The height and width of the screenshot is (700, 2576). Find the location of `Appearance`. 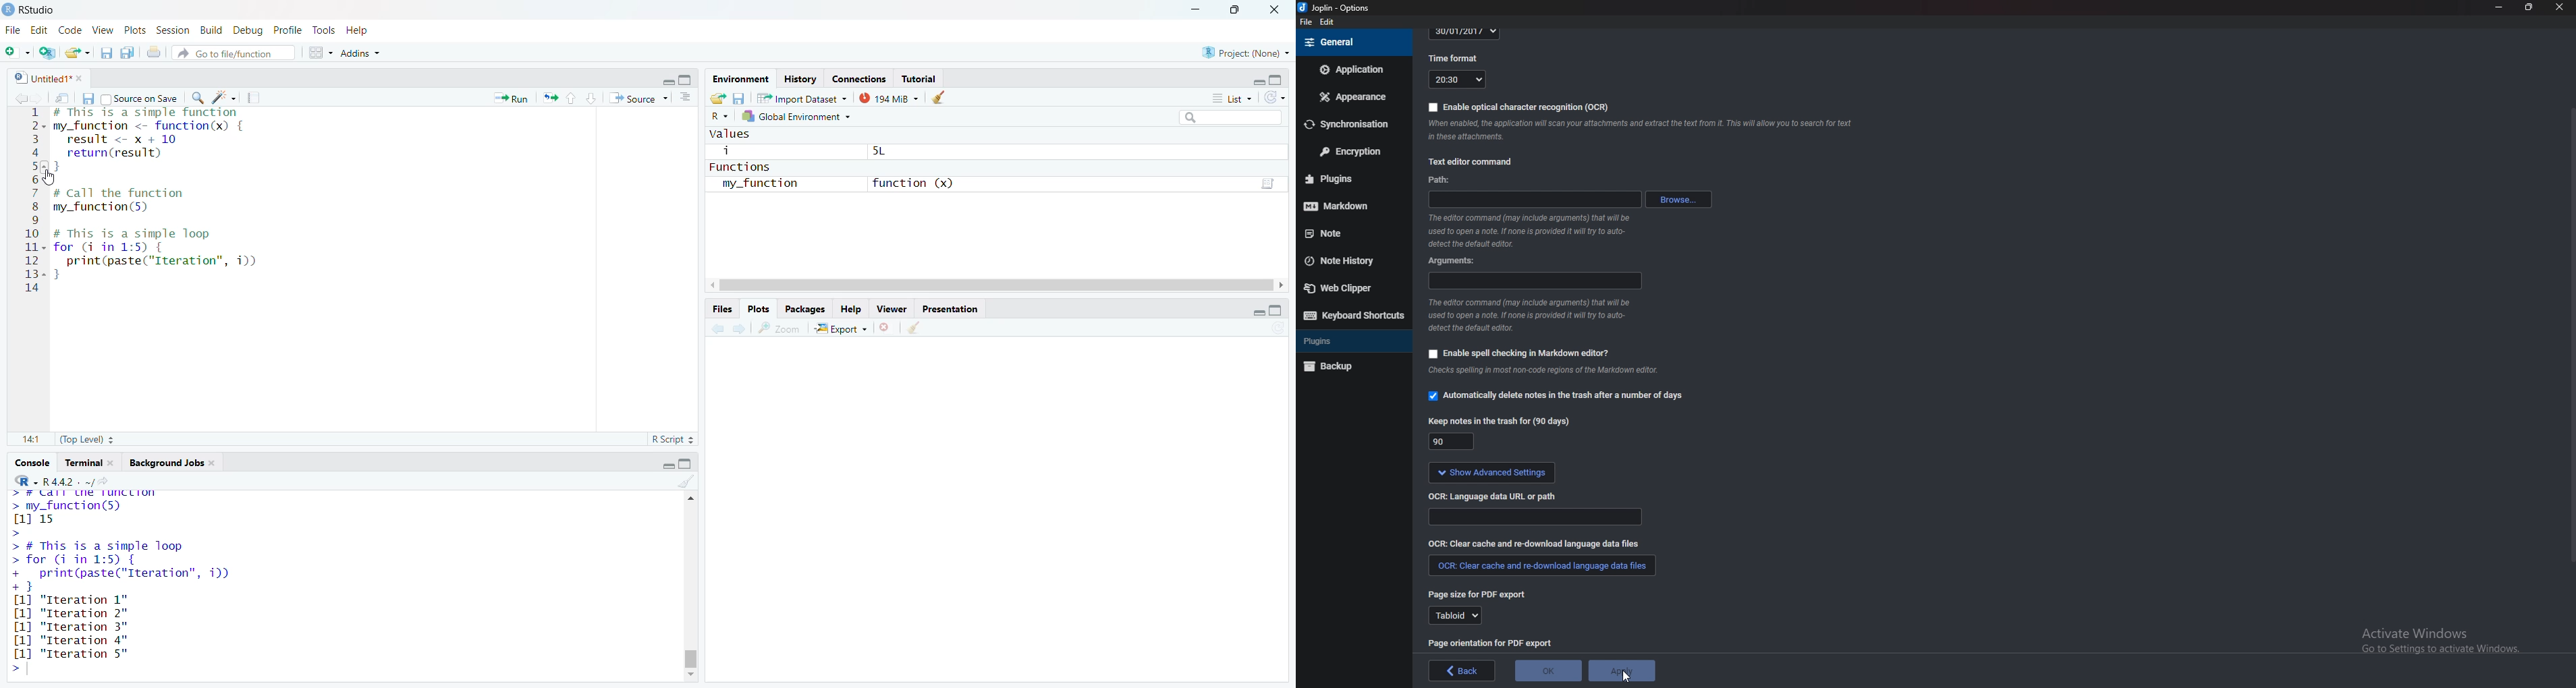

Appearance is located at coordinates (1351, 97).